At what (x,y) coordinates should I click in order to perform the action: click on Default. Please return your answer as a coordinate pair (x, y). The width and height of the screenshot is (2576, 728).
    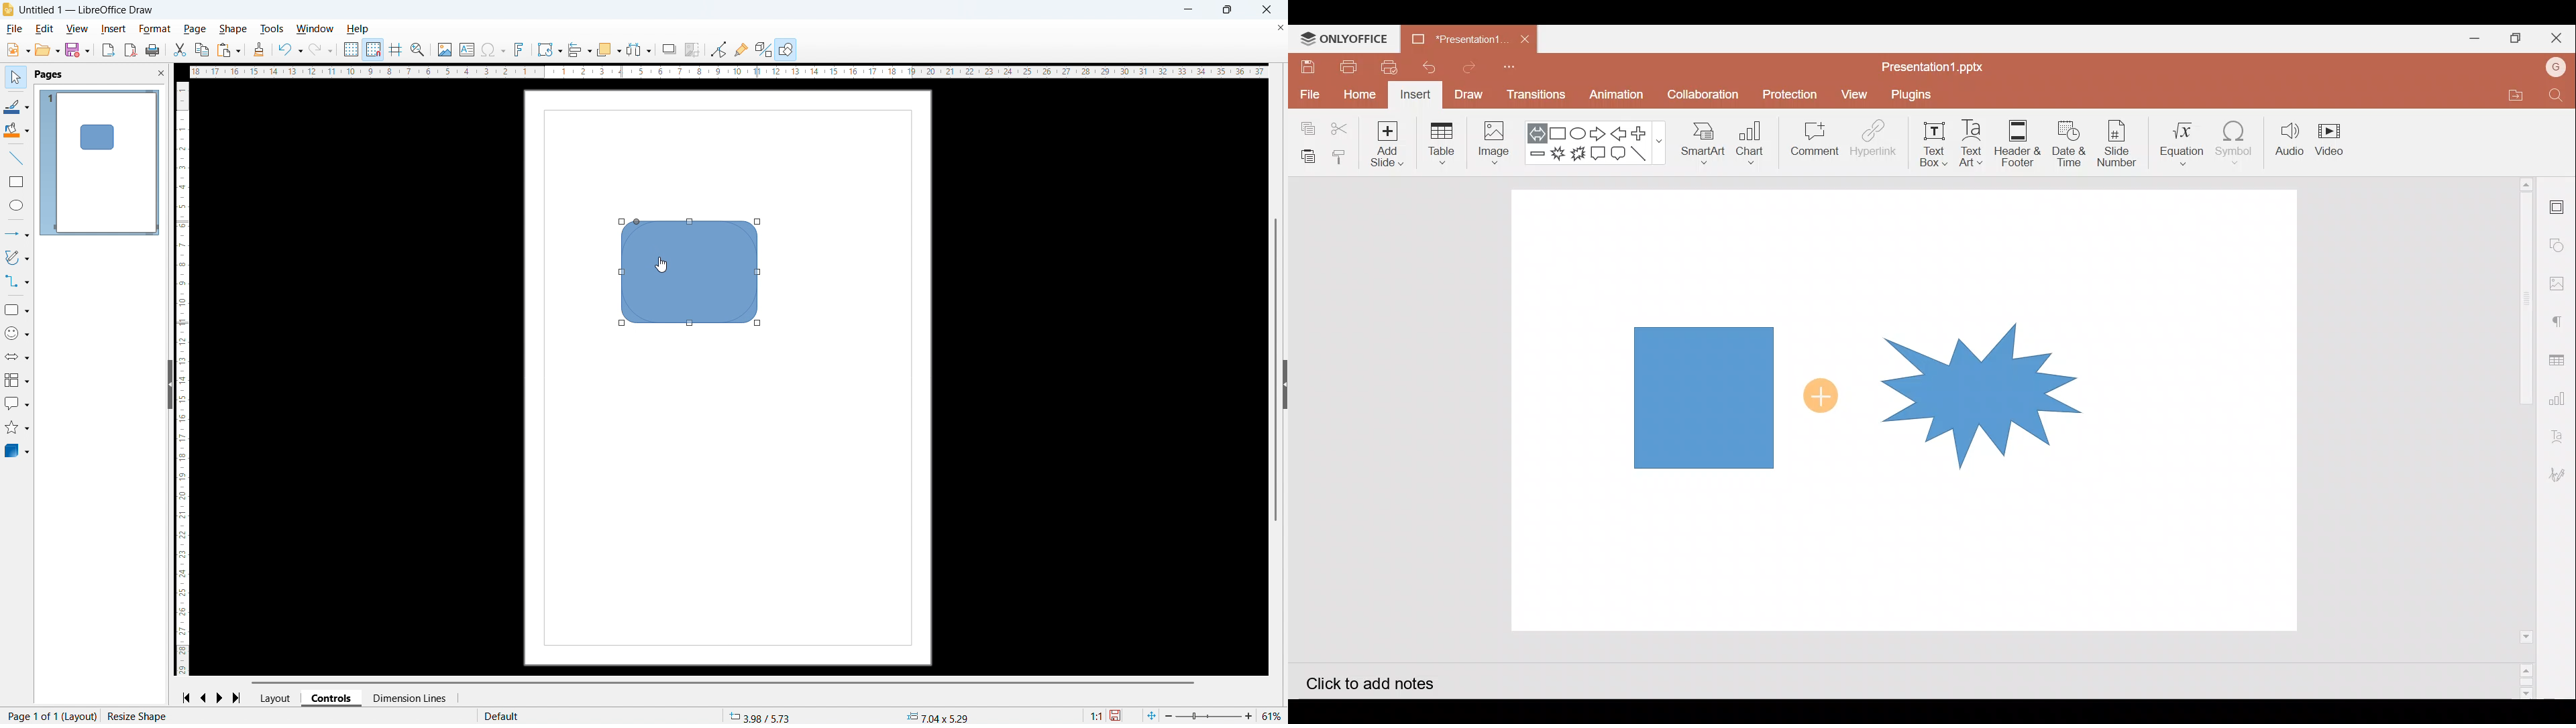
    Looking at the image, I should click on (504, 716).